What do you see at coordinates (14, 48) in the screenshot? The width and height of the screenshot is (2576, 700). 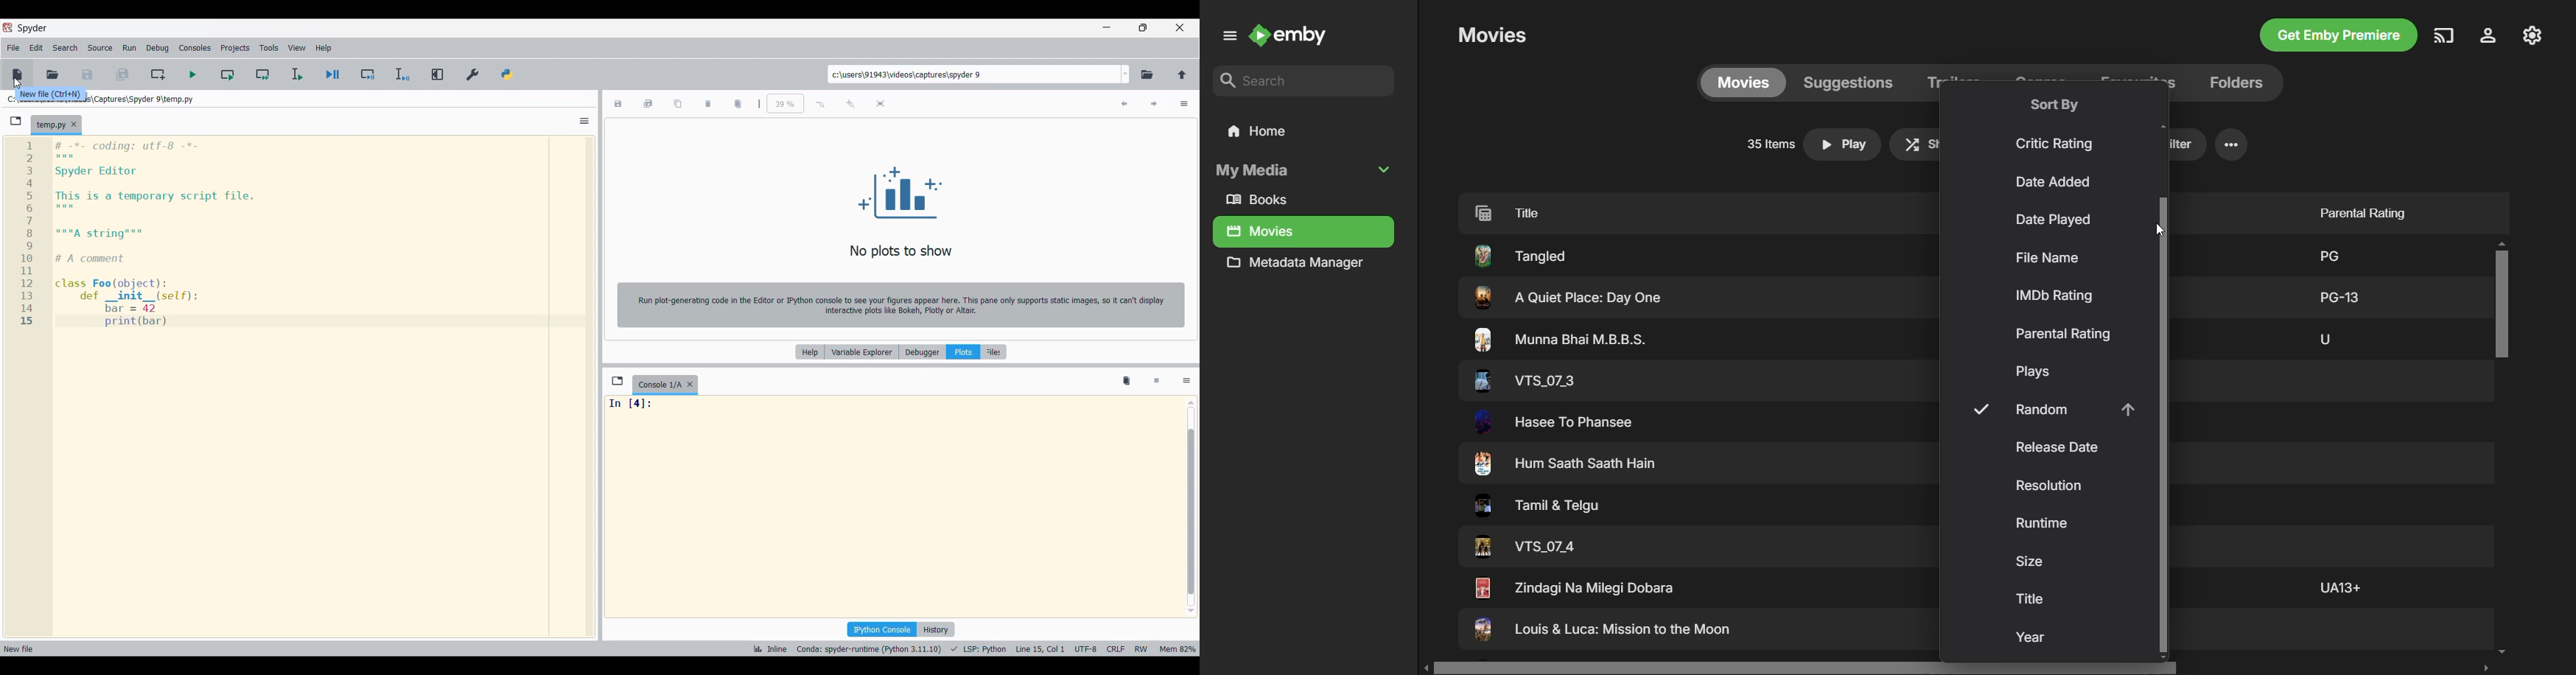 I see `File menu` at bounding box center [14, 48].